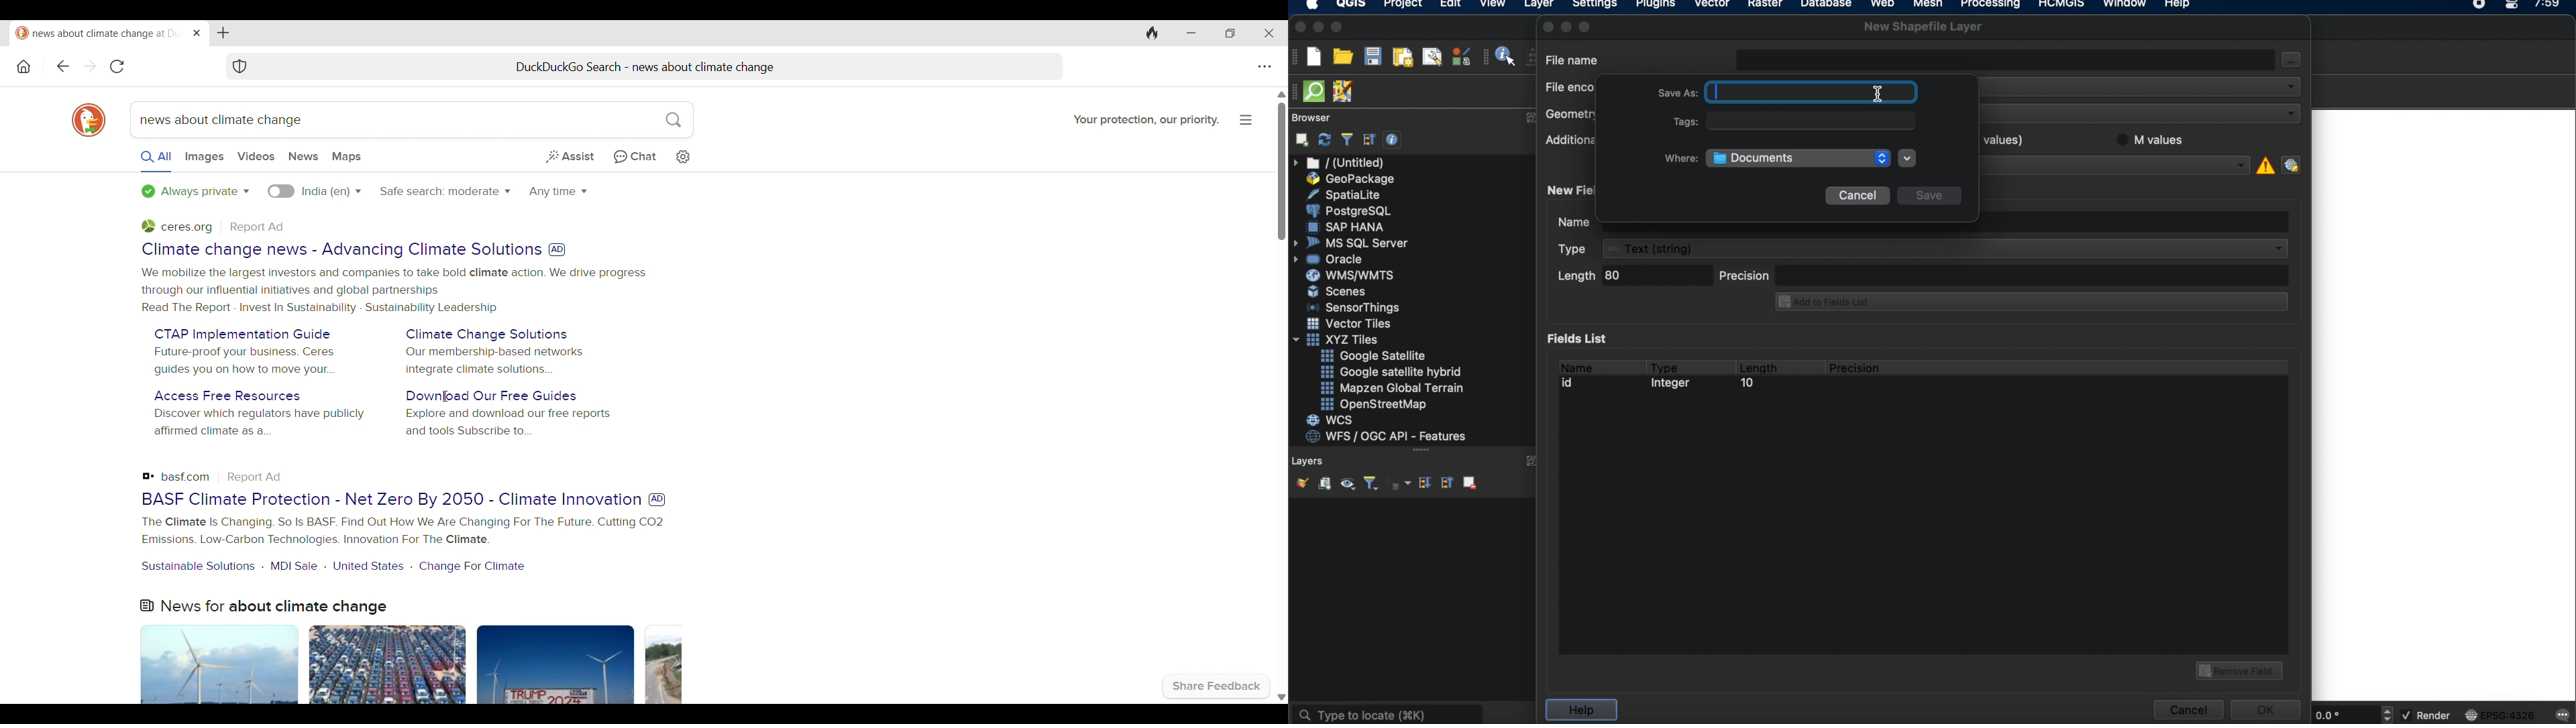 This screenshot has height=728, width=2576. I want to click on edit, so click(1450, 5).